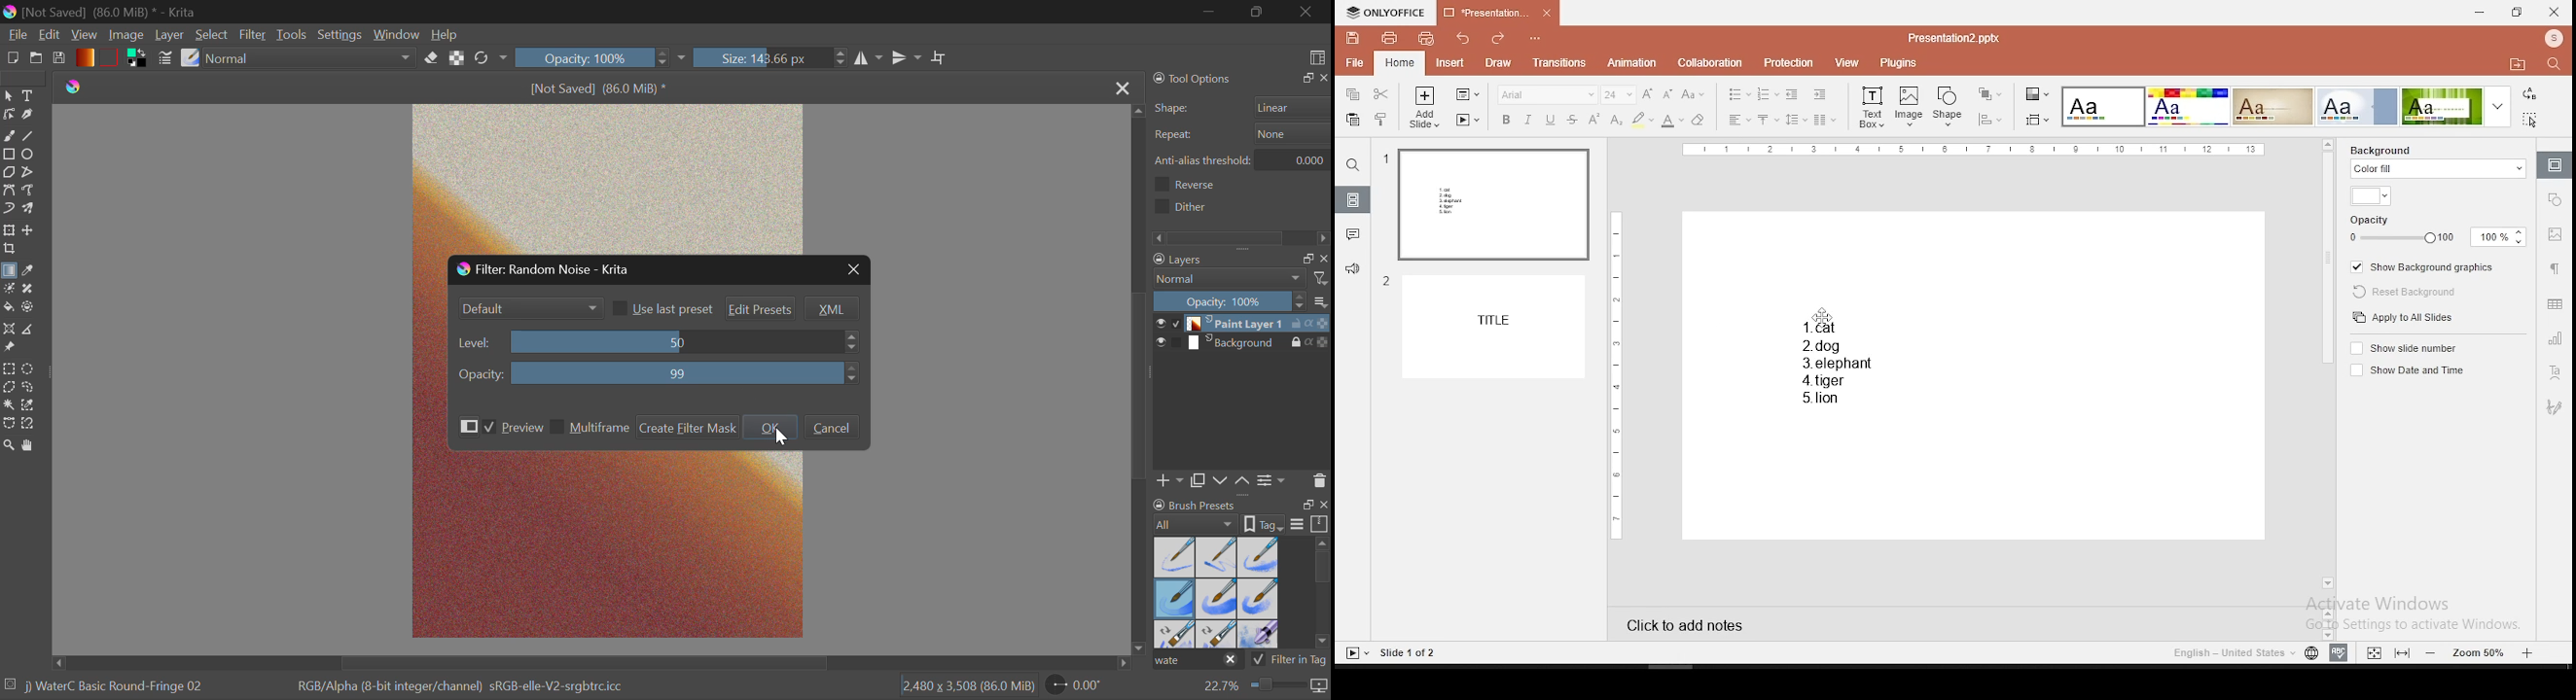  Describe the element at coordinates (9, 446) in the screenshot. I see `Zoom` at that location.